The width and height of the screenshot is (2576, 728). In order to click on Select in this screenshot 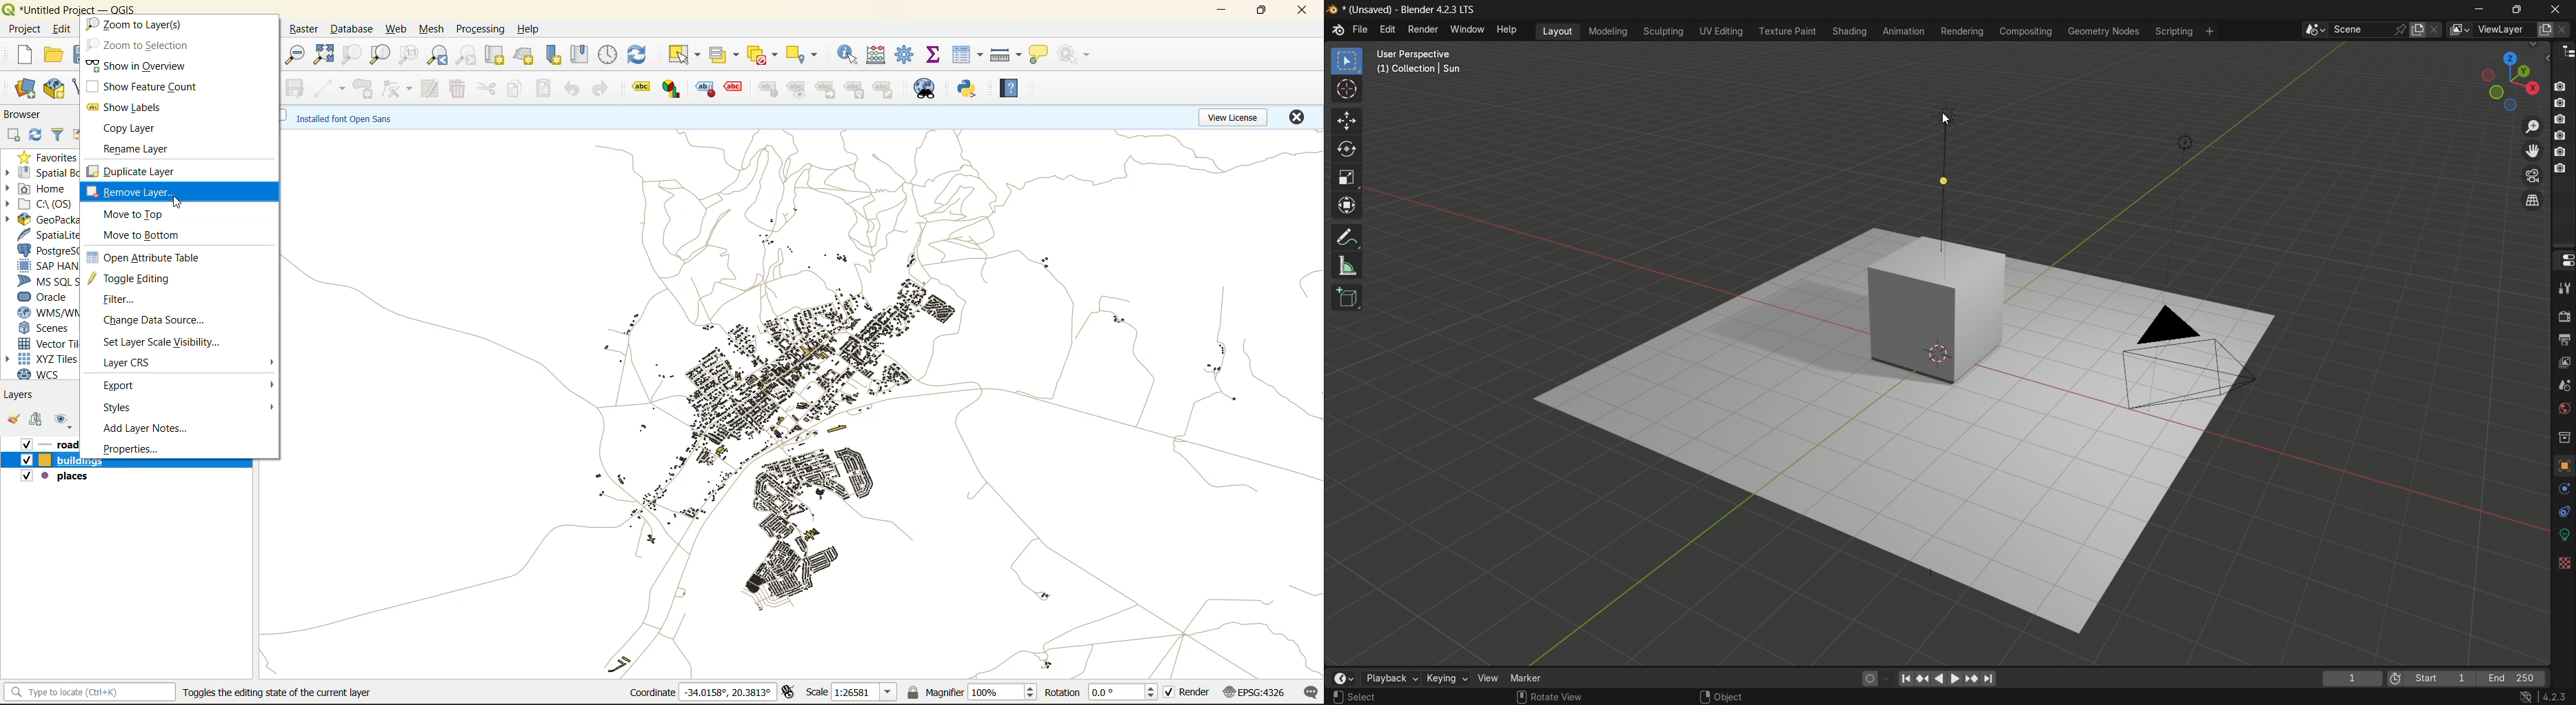, I will do `click(1362, 697)`.